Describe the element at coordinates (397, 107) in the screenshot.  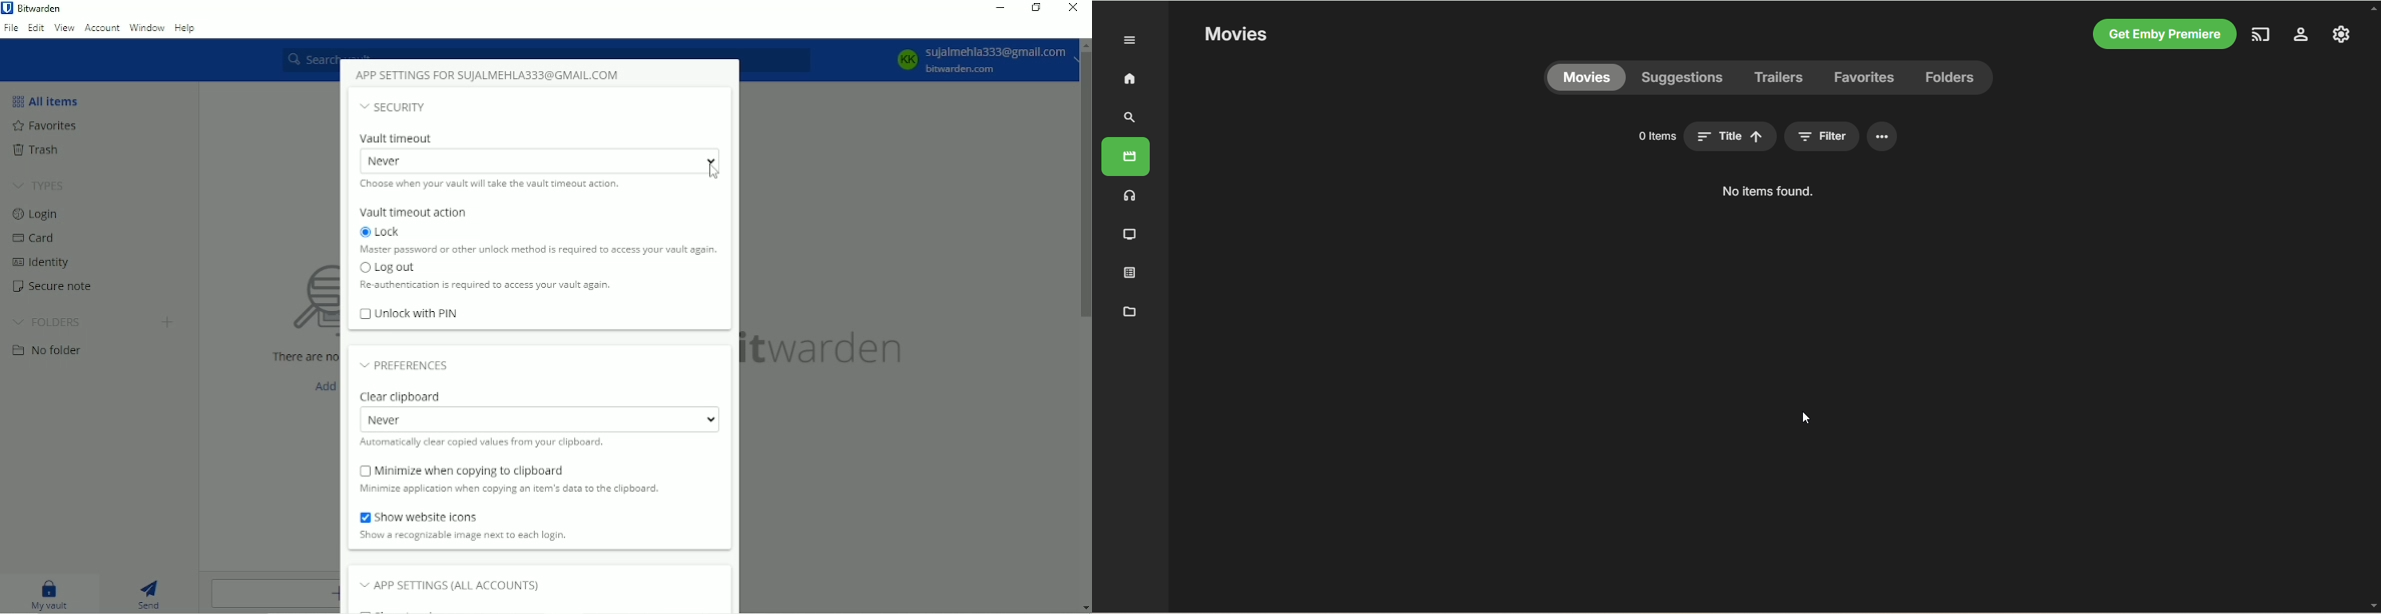
I see `Security` at that location.